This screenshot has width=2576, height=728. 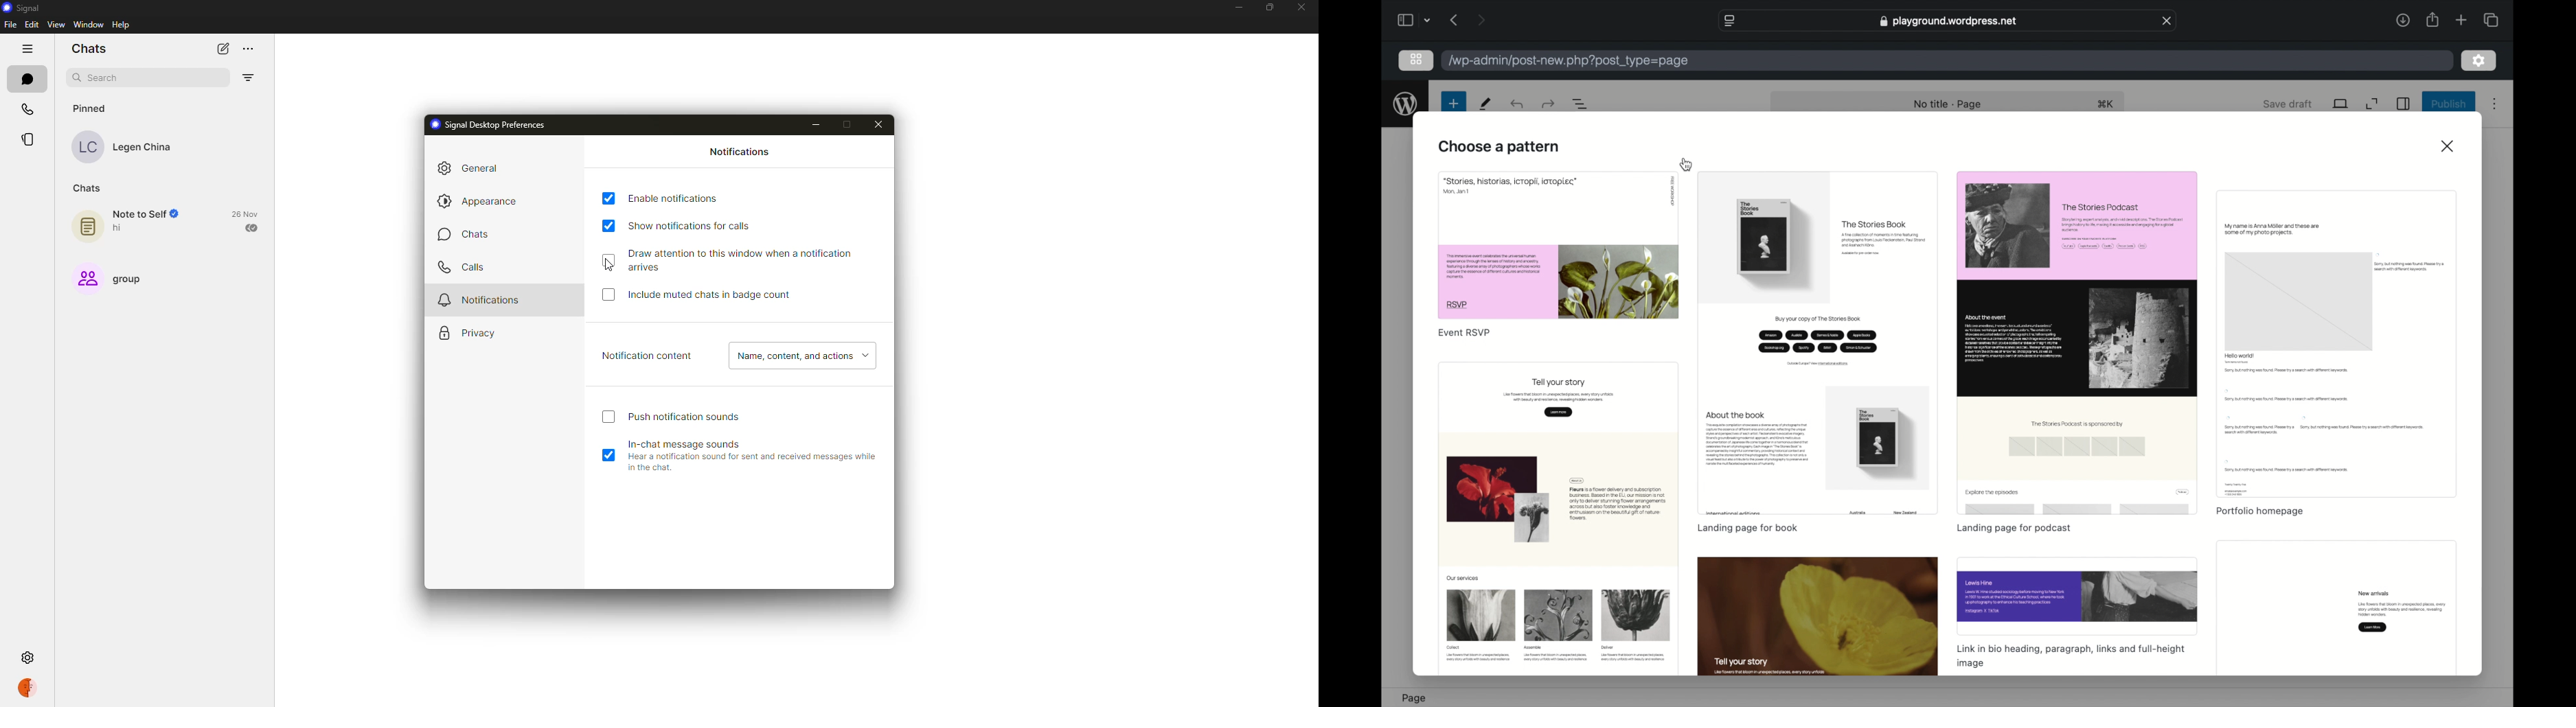 What do you see at coordinates (608, 419) in the screenshot?
I see `click to enable` at bounding box center [608, 419].